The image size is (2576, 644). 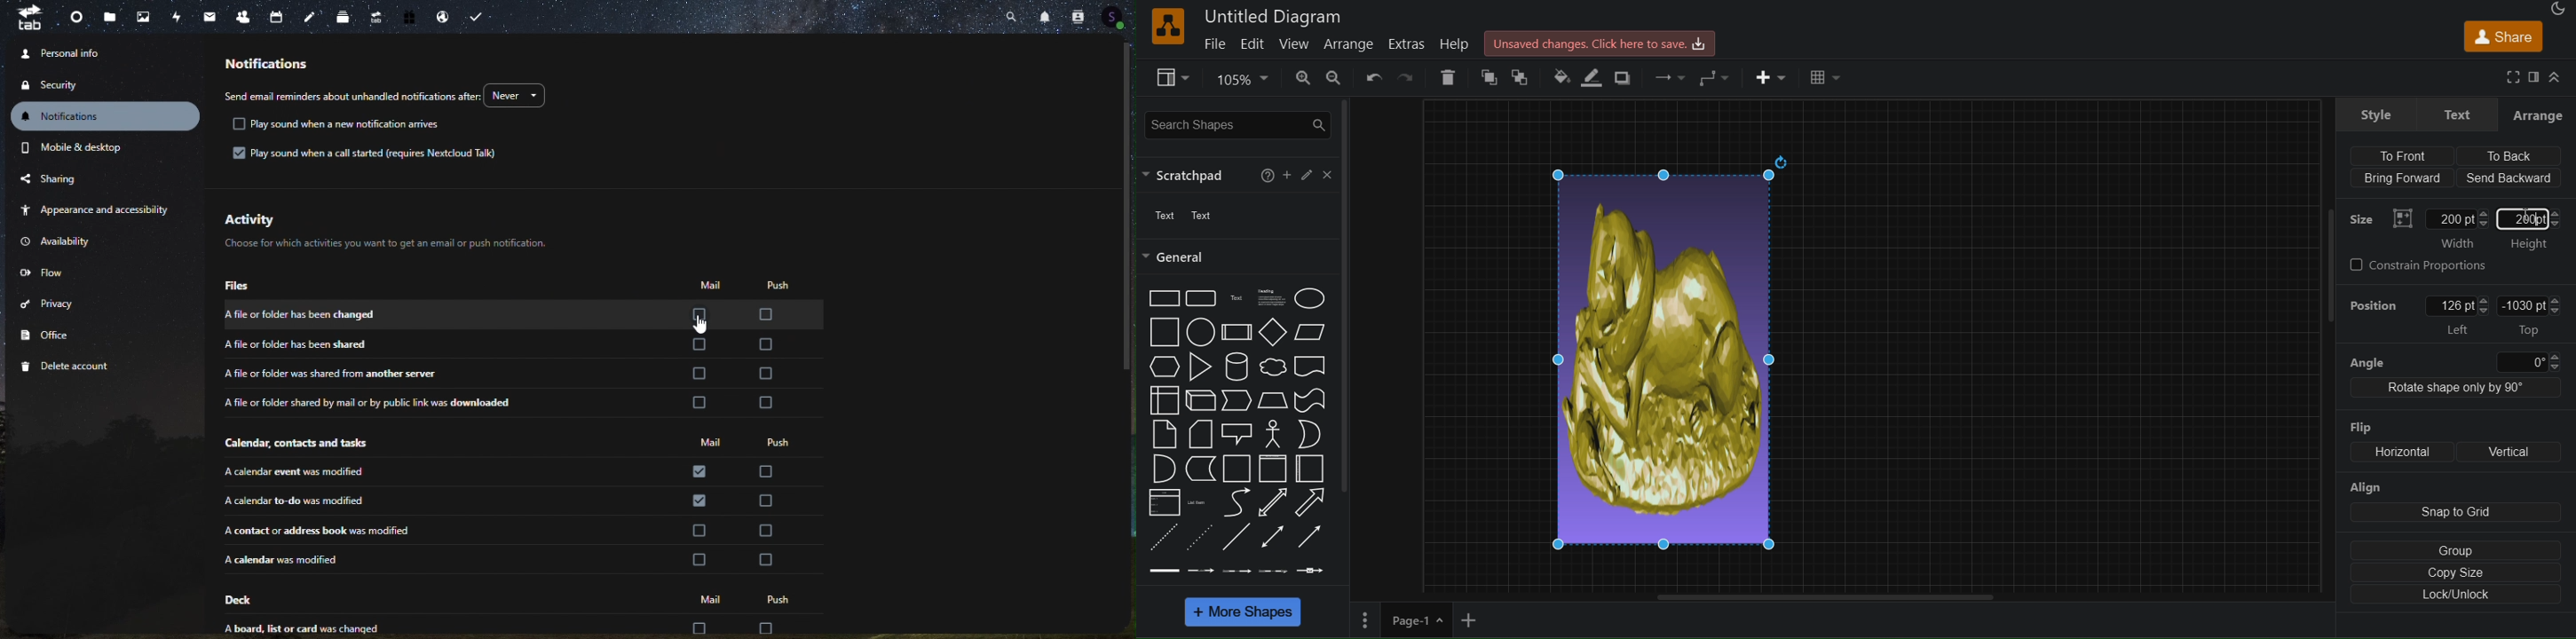 What do you see at coordinates (711, 444) in the screenshot?
I see `mail` at bounding box center [711, 444].